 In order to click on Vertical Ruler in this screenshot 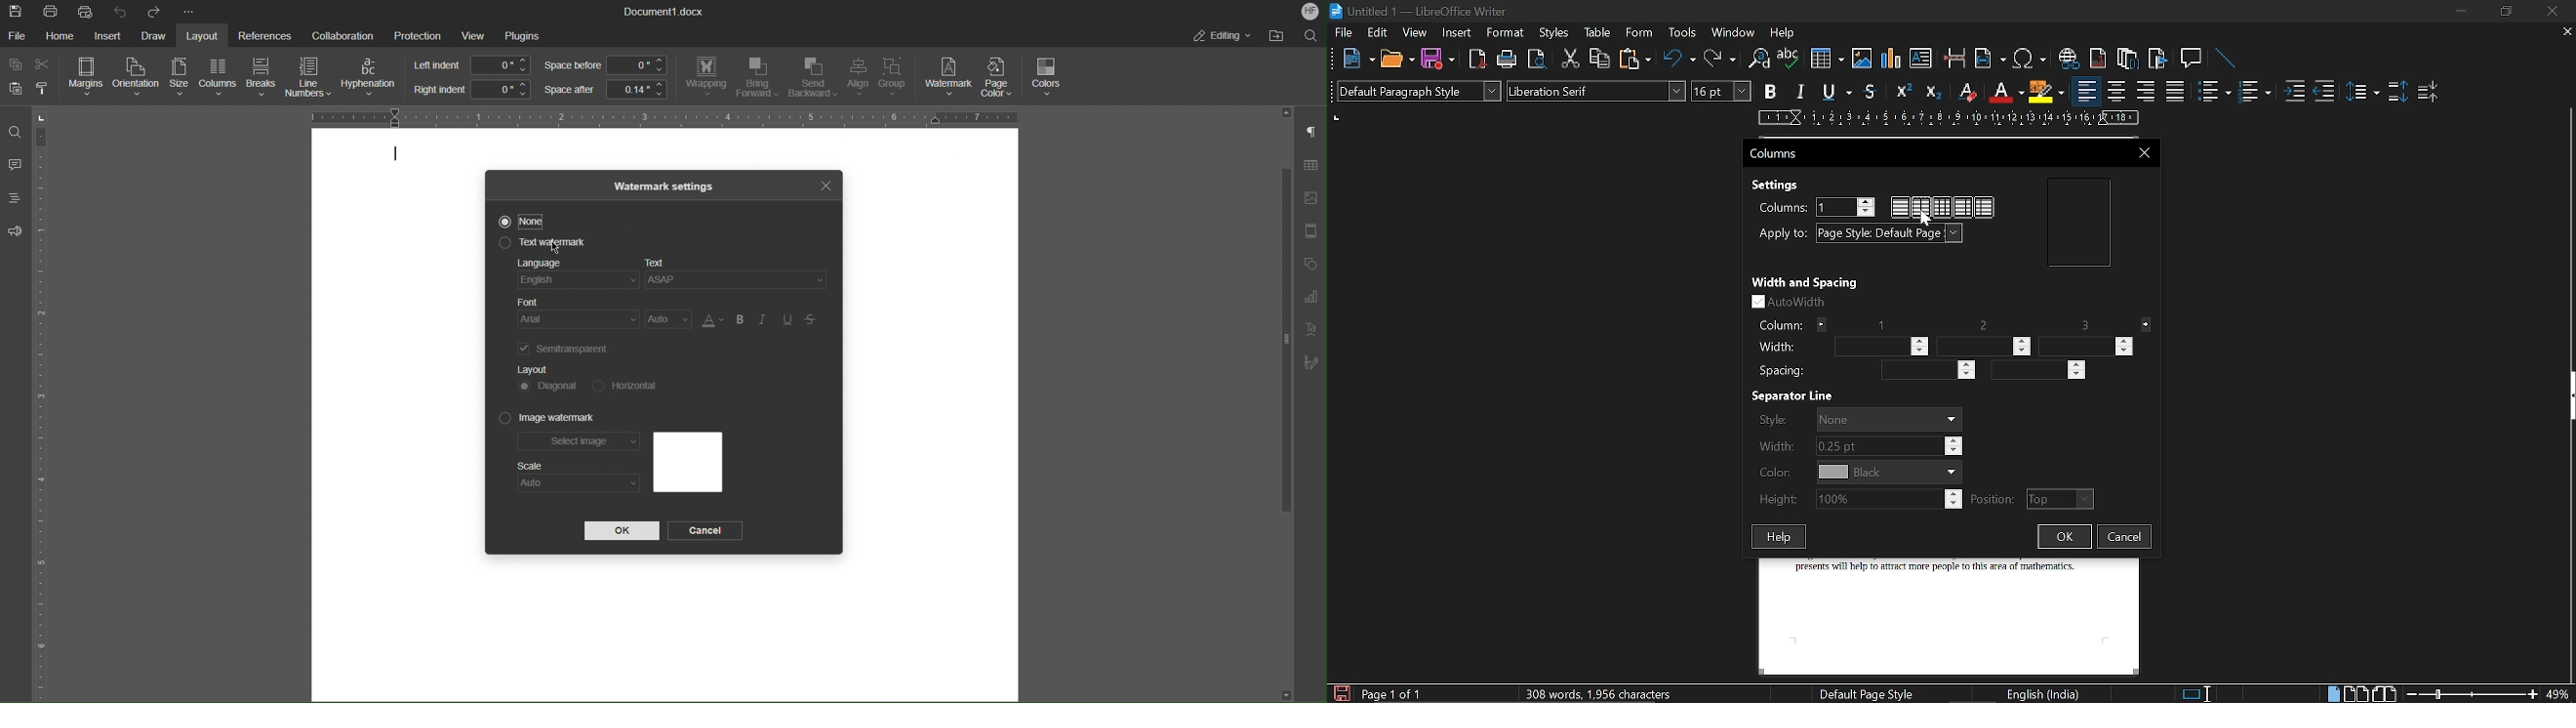, I will do `click(44, 403)`.